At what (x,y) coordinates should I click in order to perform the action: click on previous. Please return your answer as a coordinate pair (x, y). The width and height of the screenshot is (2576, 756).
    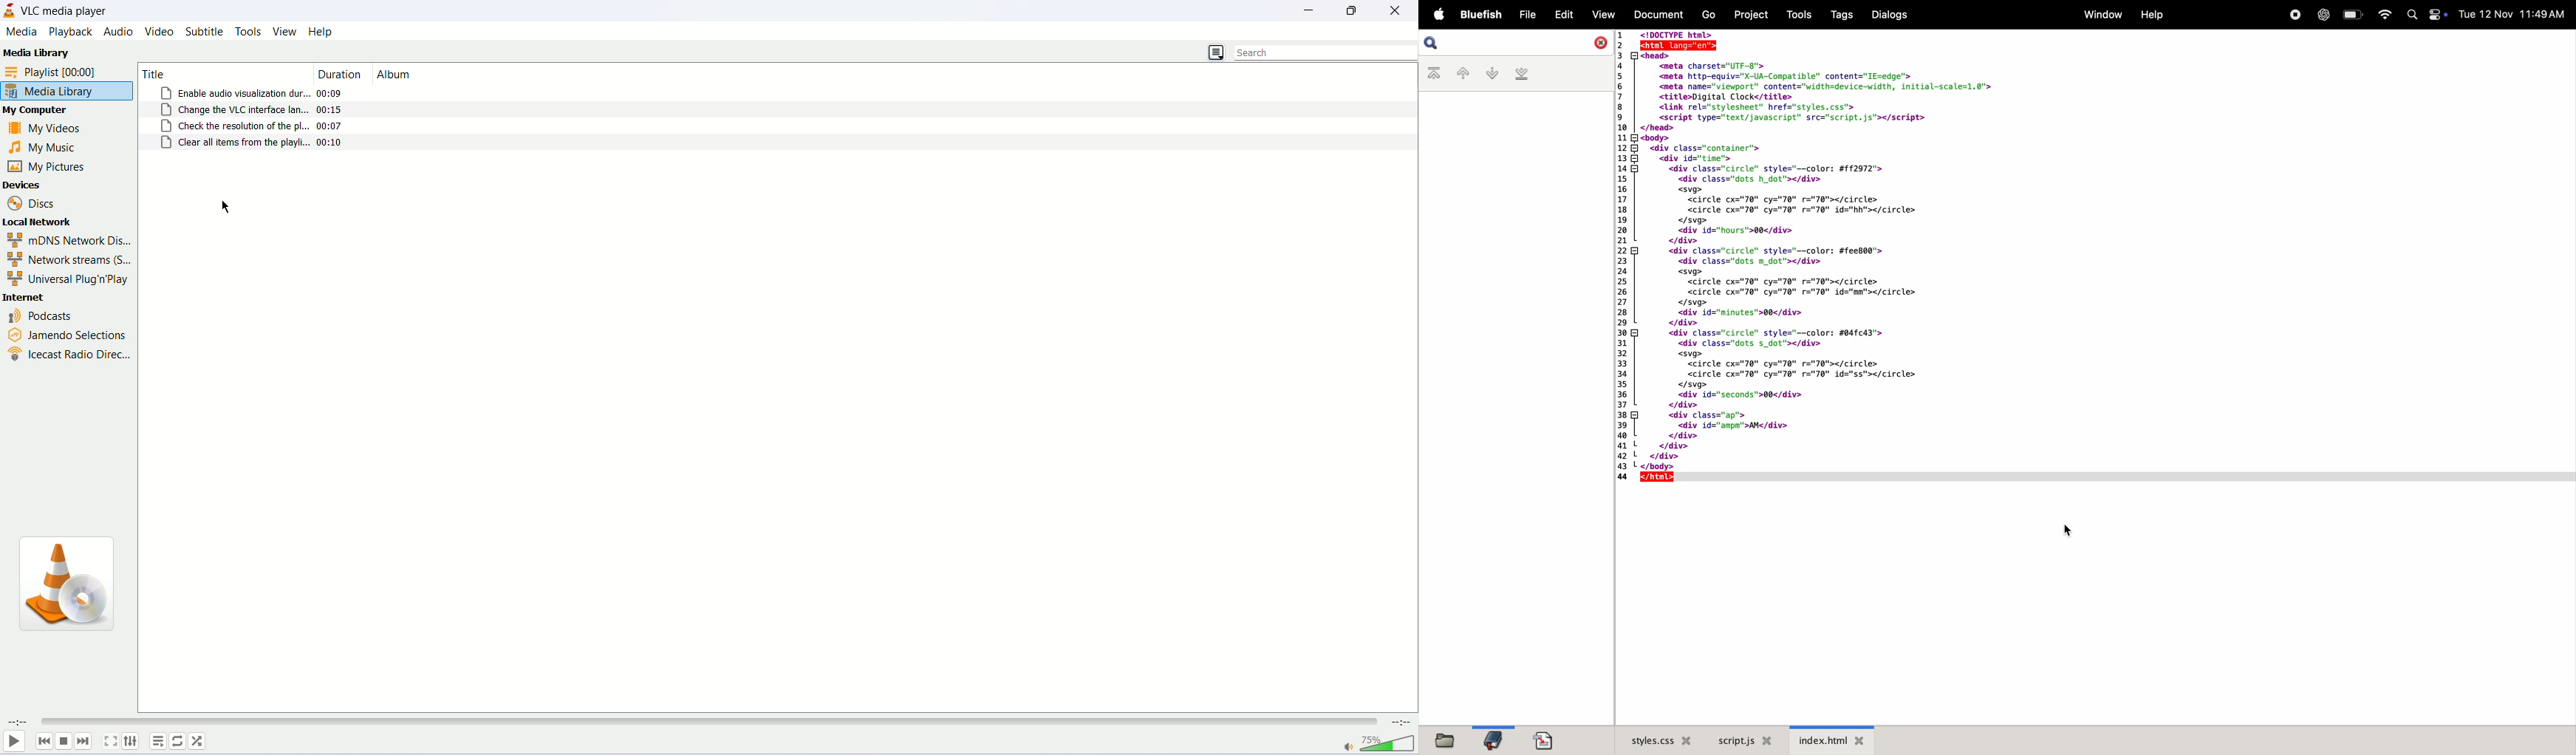
    Looking at the image, I should click on (42, 742).